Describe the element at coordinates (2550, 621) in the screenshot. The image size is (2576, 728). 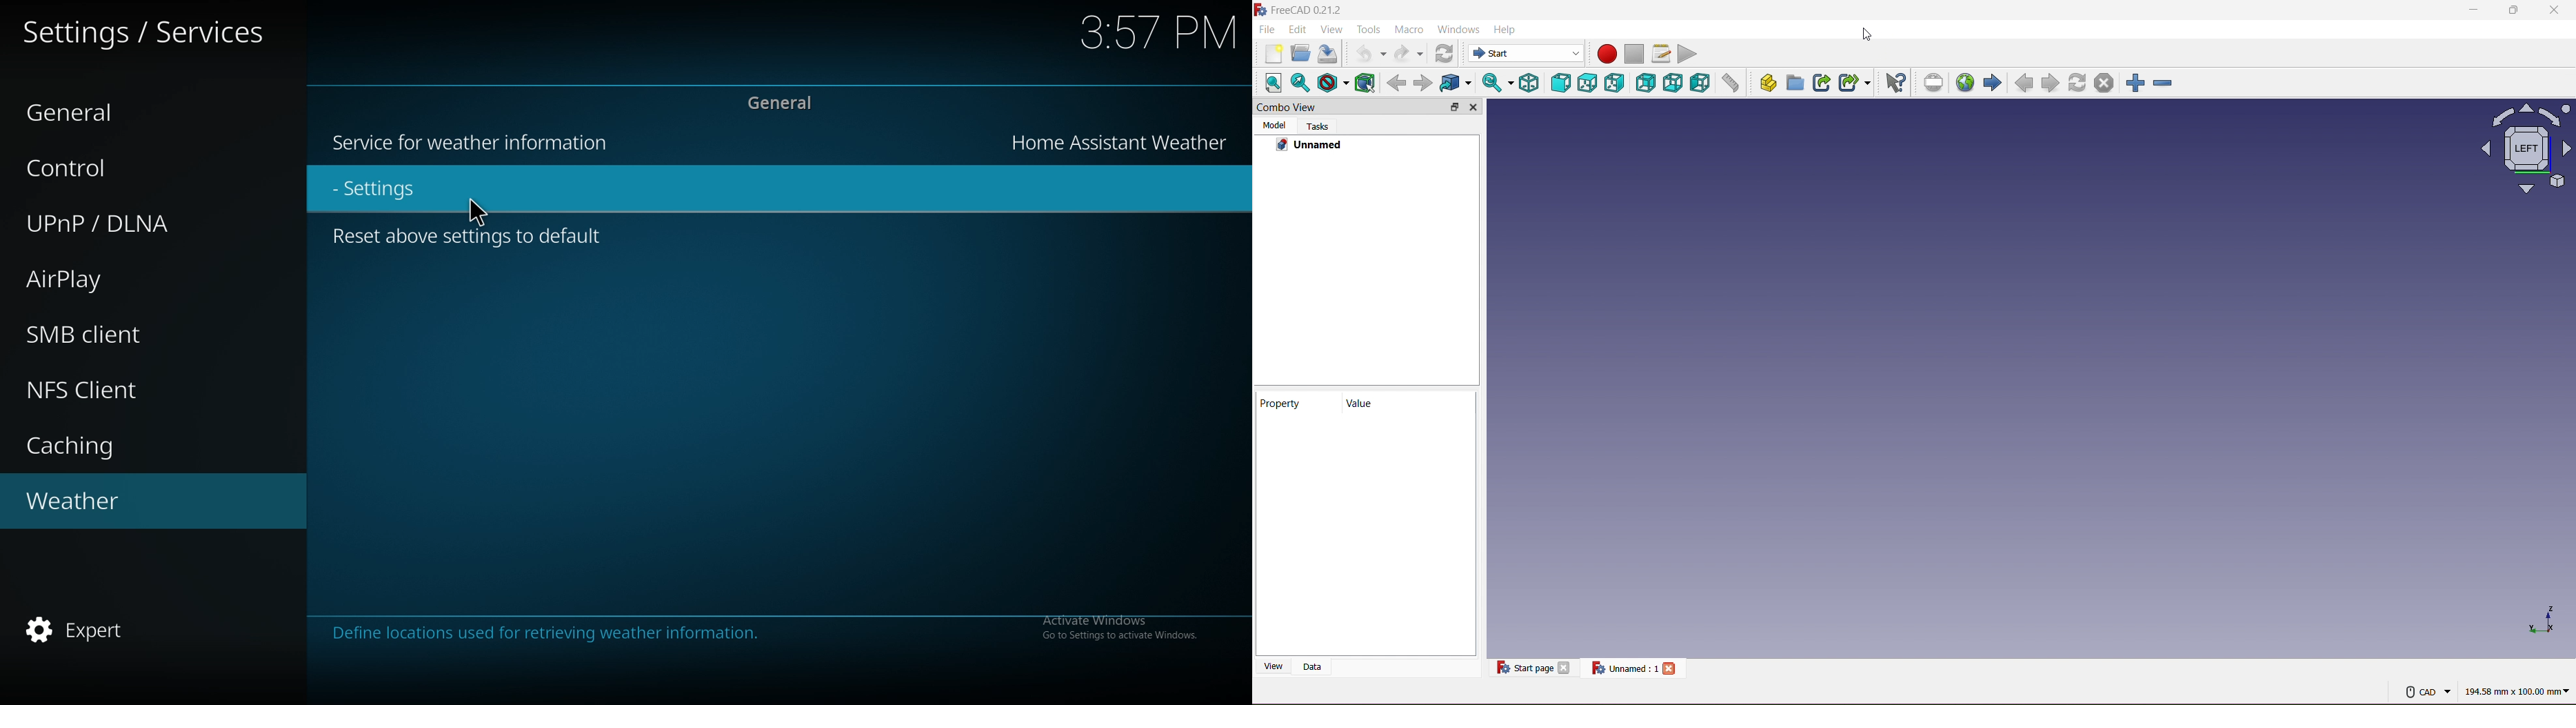
I see `Axis` at that location.